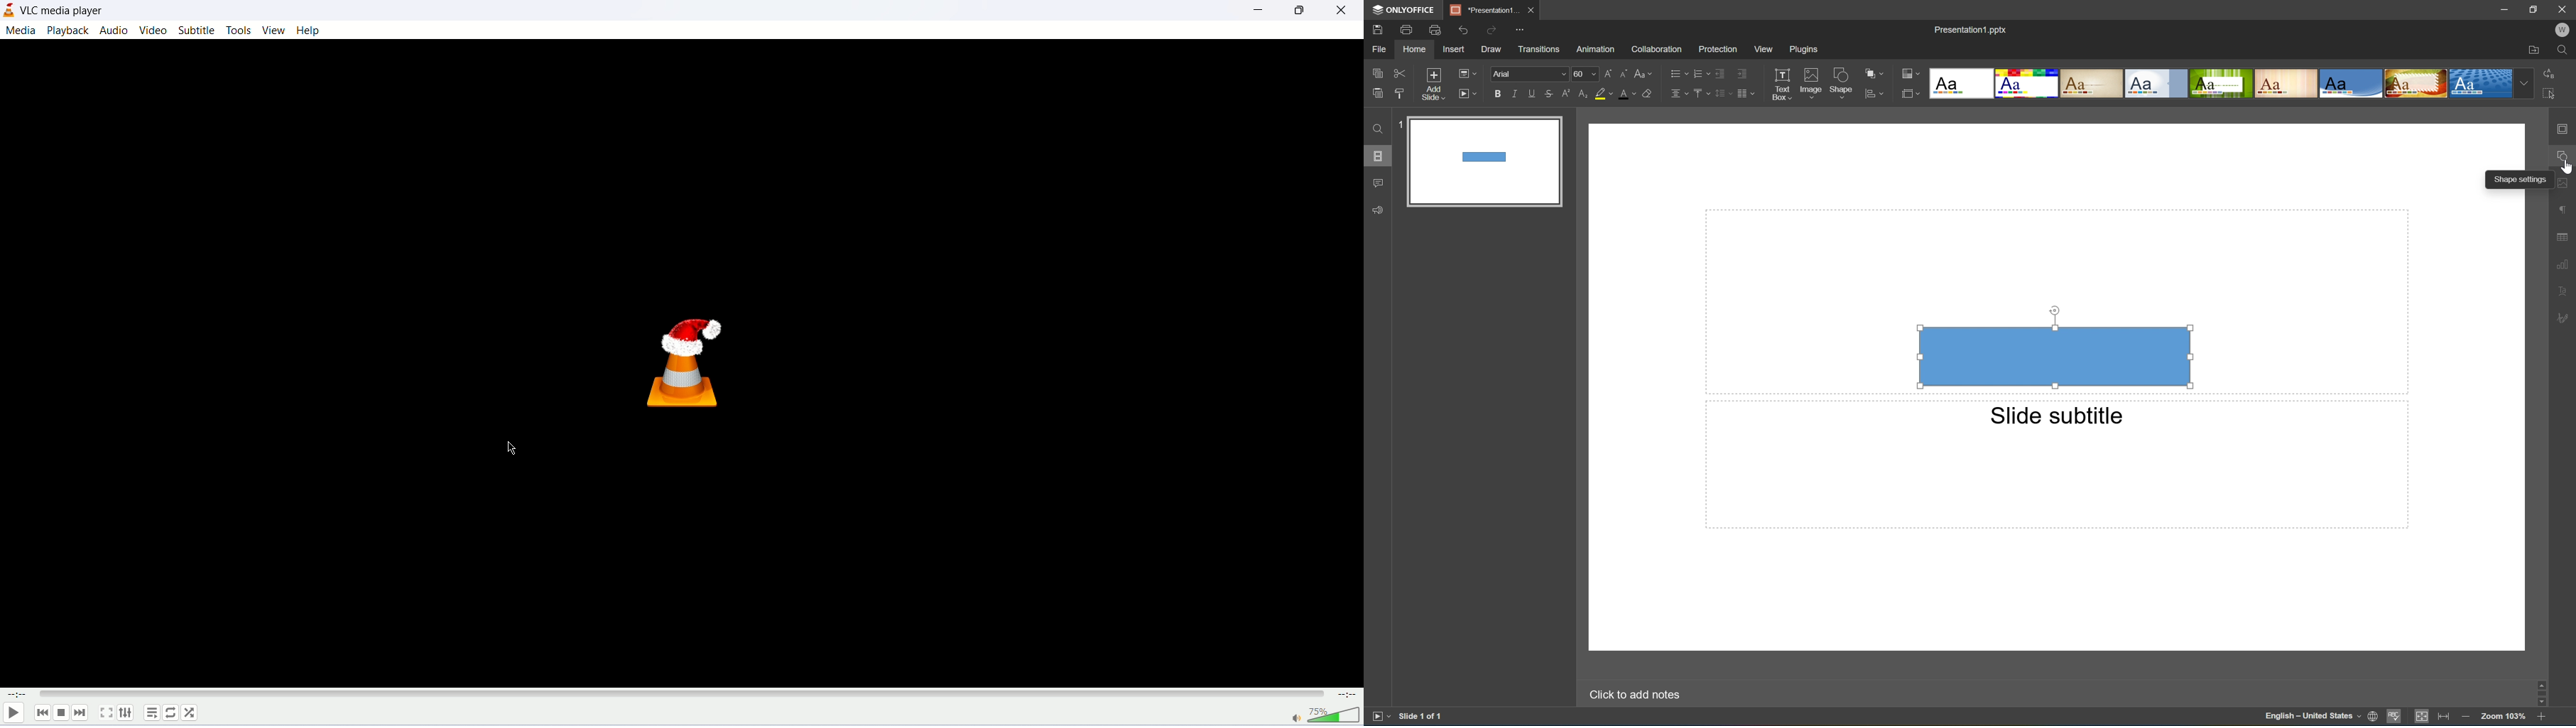  I want to click on toggle loop, so click(170, 713).